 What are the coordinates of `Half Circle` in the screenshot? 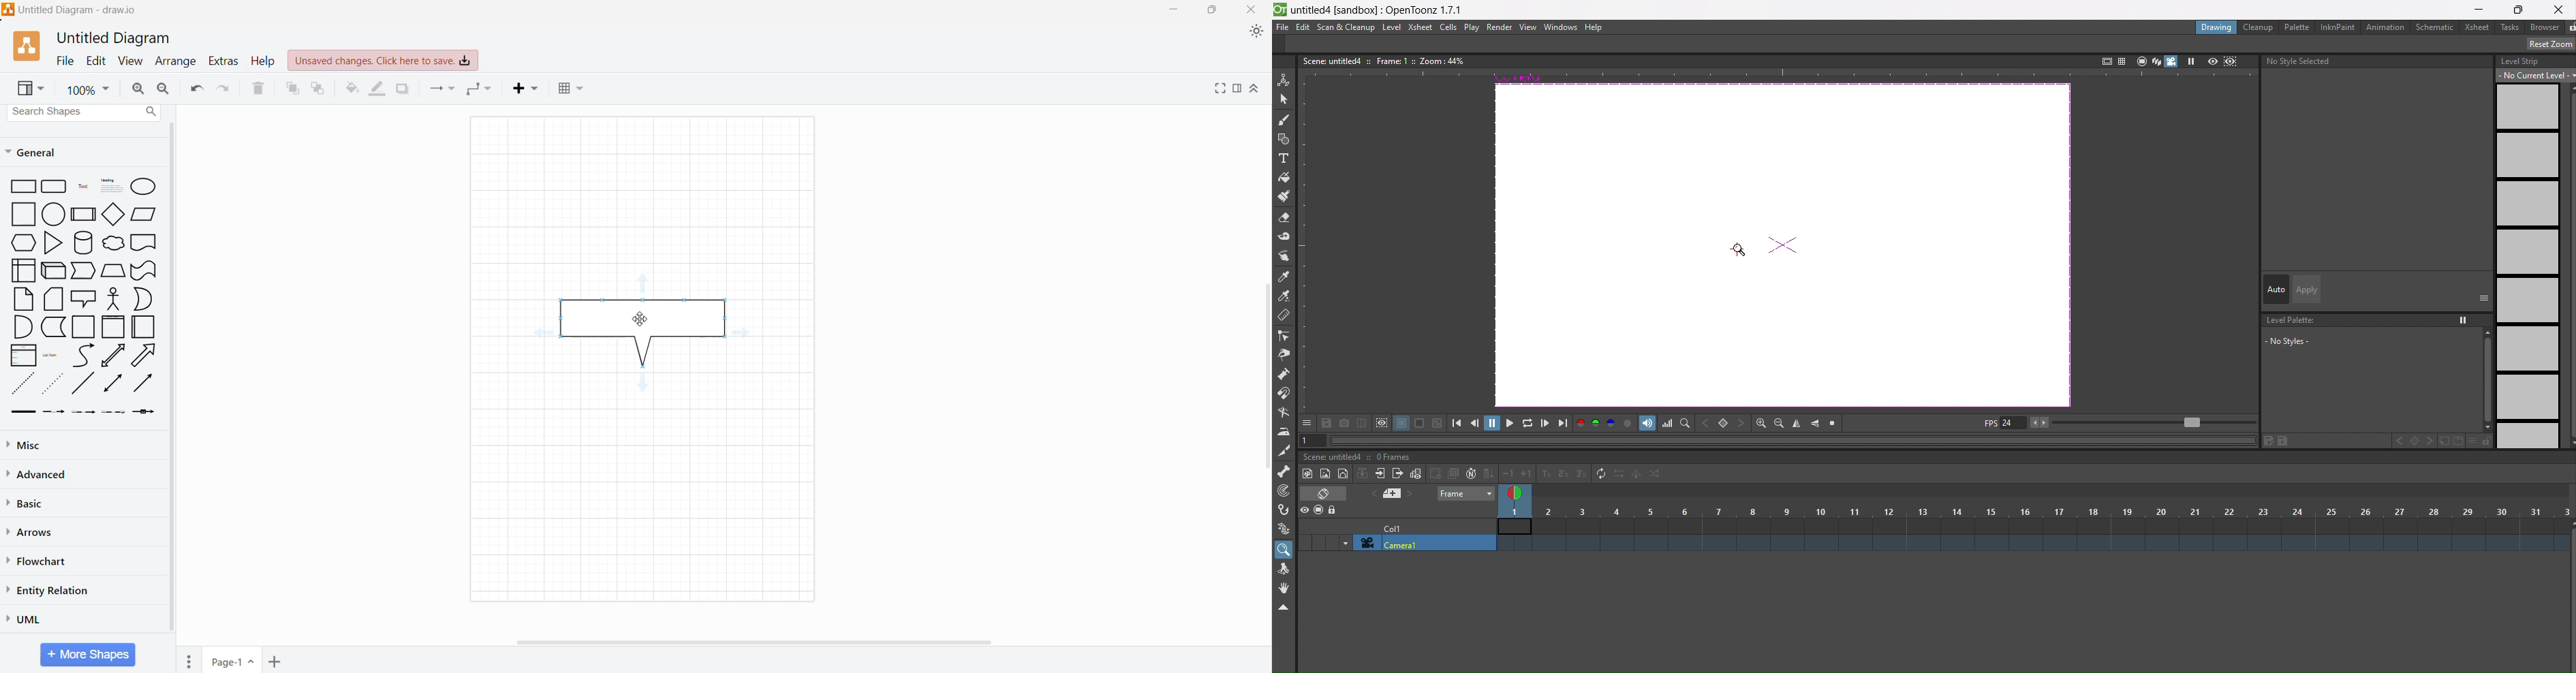 It's located at (144, 299).